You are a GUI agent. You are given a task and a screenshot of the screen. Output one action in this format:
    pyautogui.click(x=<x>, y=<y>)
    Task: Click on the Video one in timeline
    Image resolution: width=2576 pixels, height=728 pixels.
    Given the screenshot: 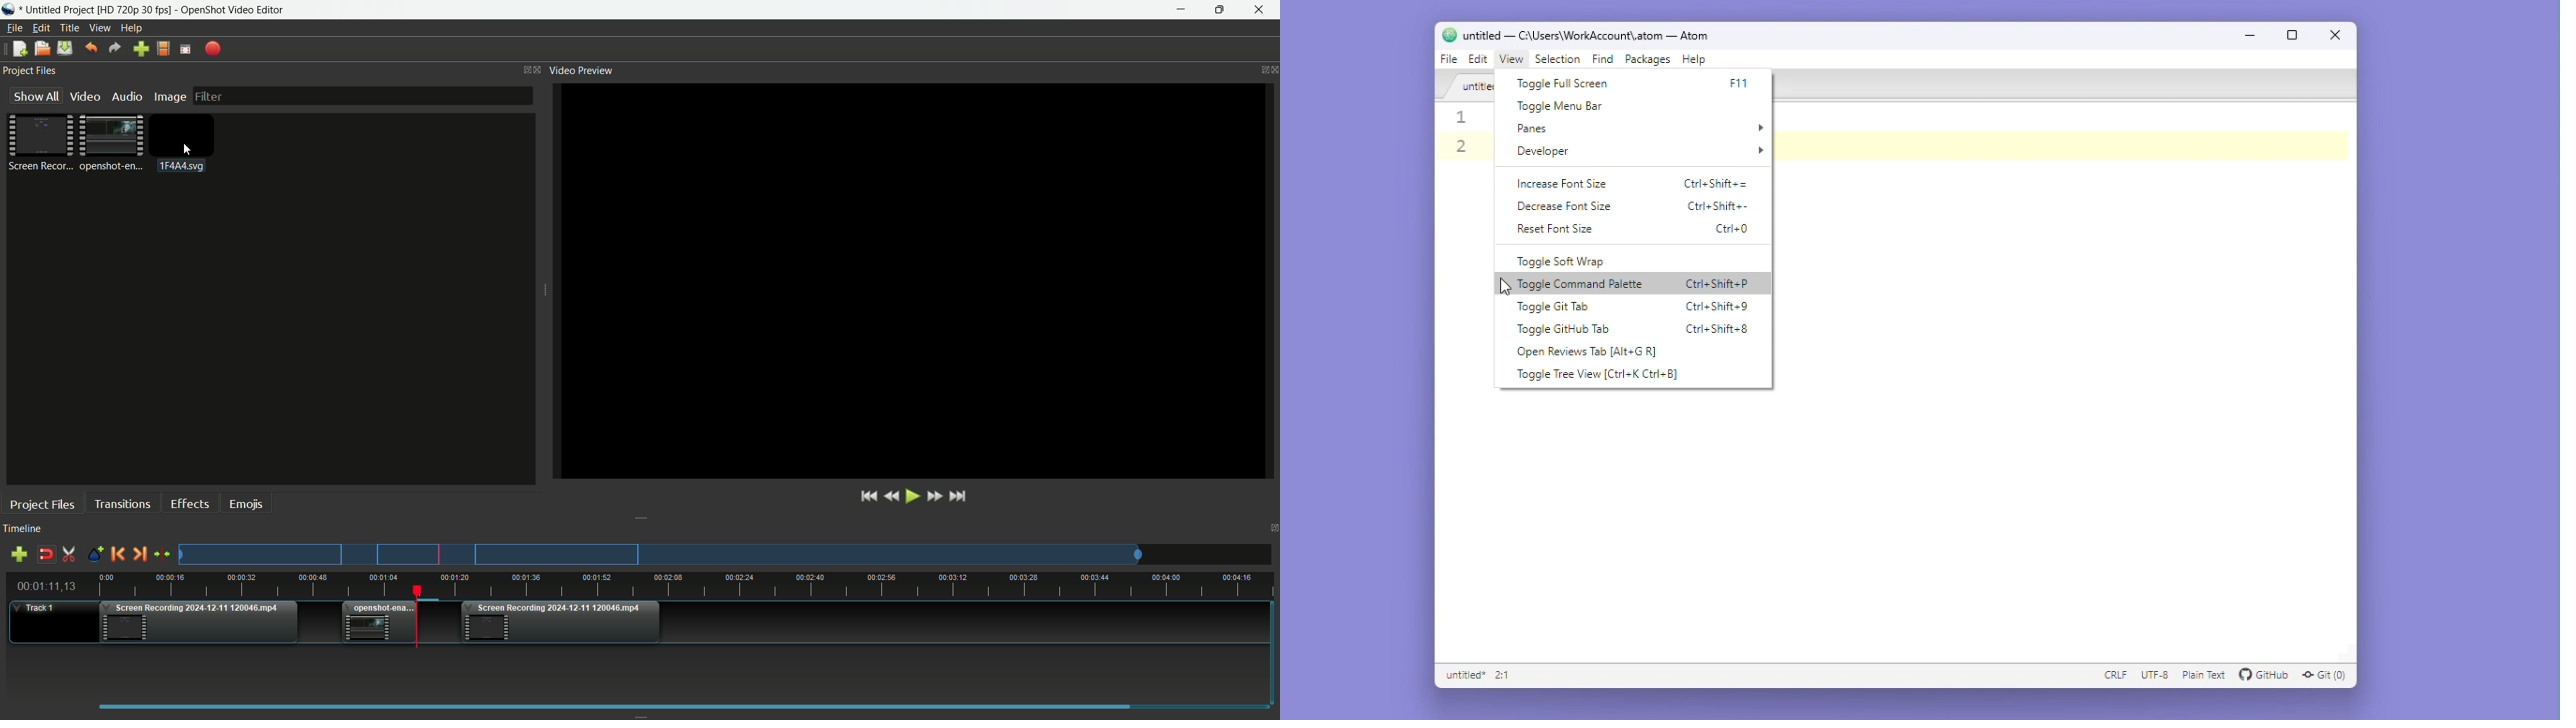 What is the action you would take?
    pyautogui.click(x=199, y=625)
    